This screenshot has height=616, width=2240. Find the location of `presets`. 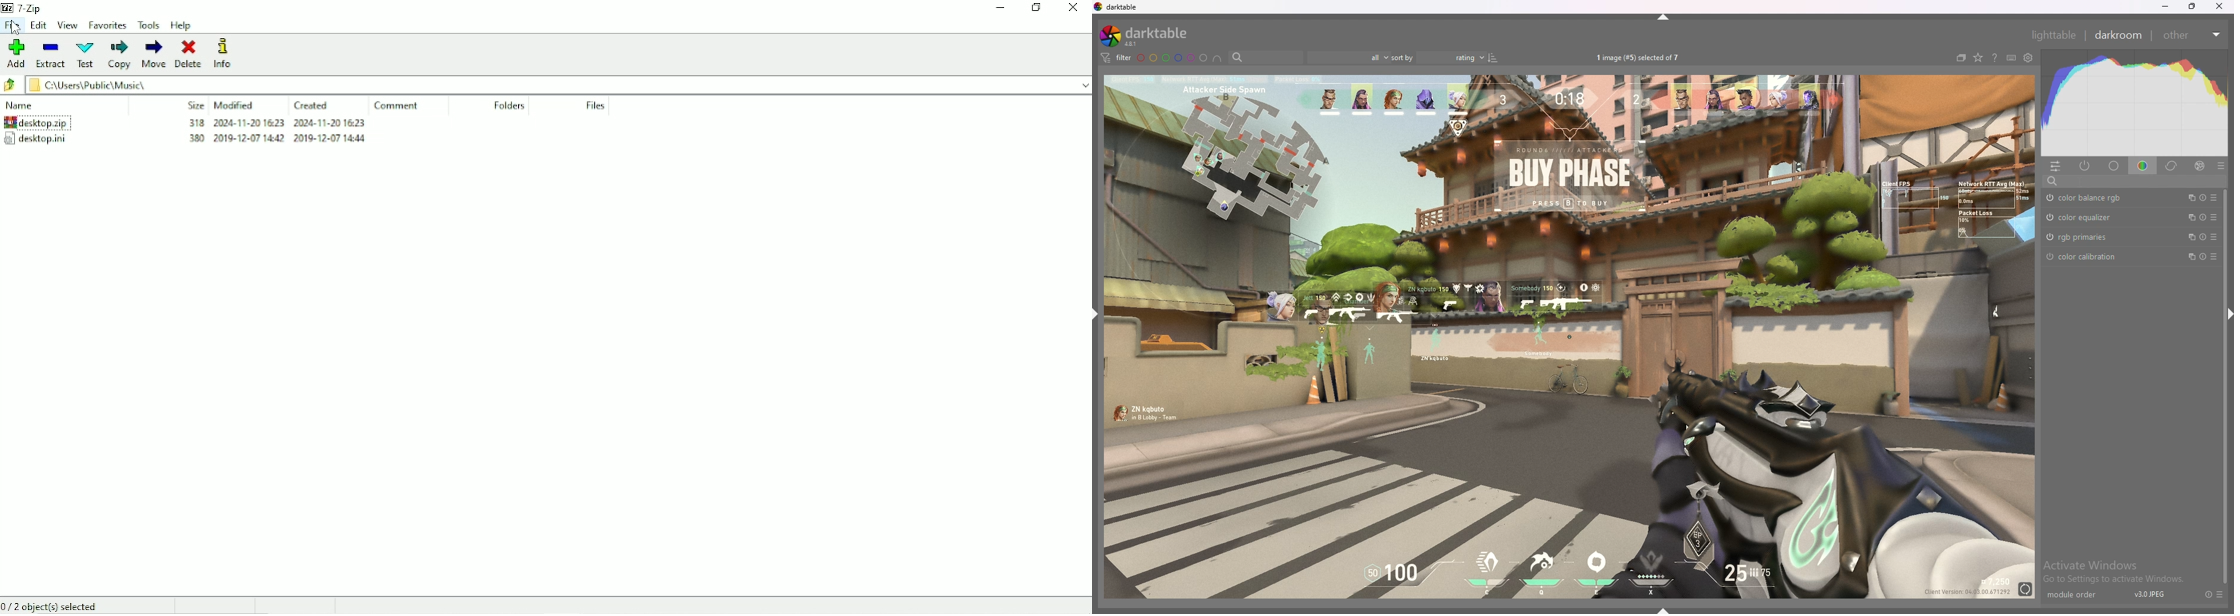

presets is located at coordinates (2215, 255).